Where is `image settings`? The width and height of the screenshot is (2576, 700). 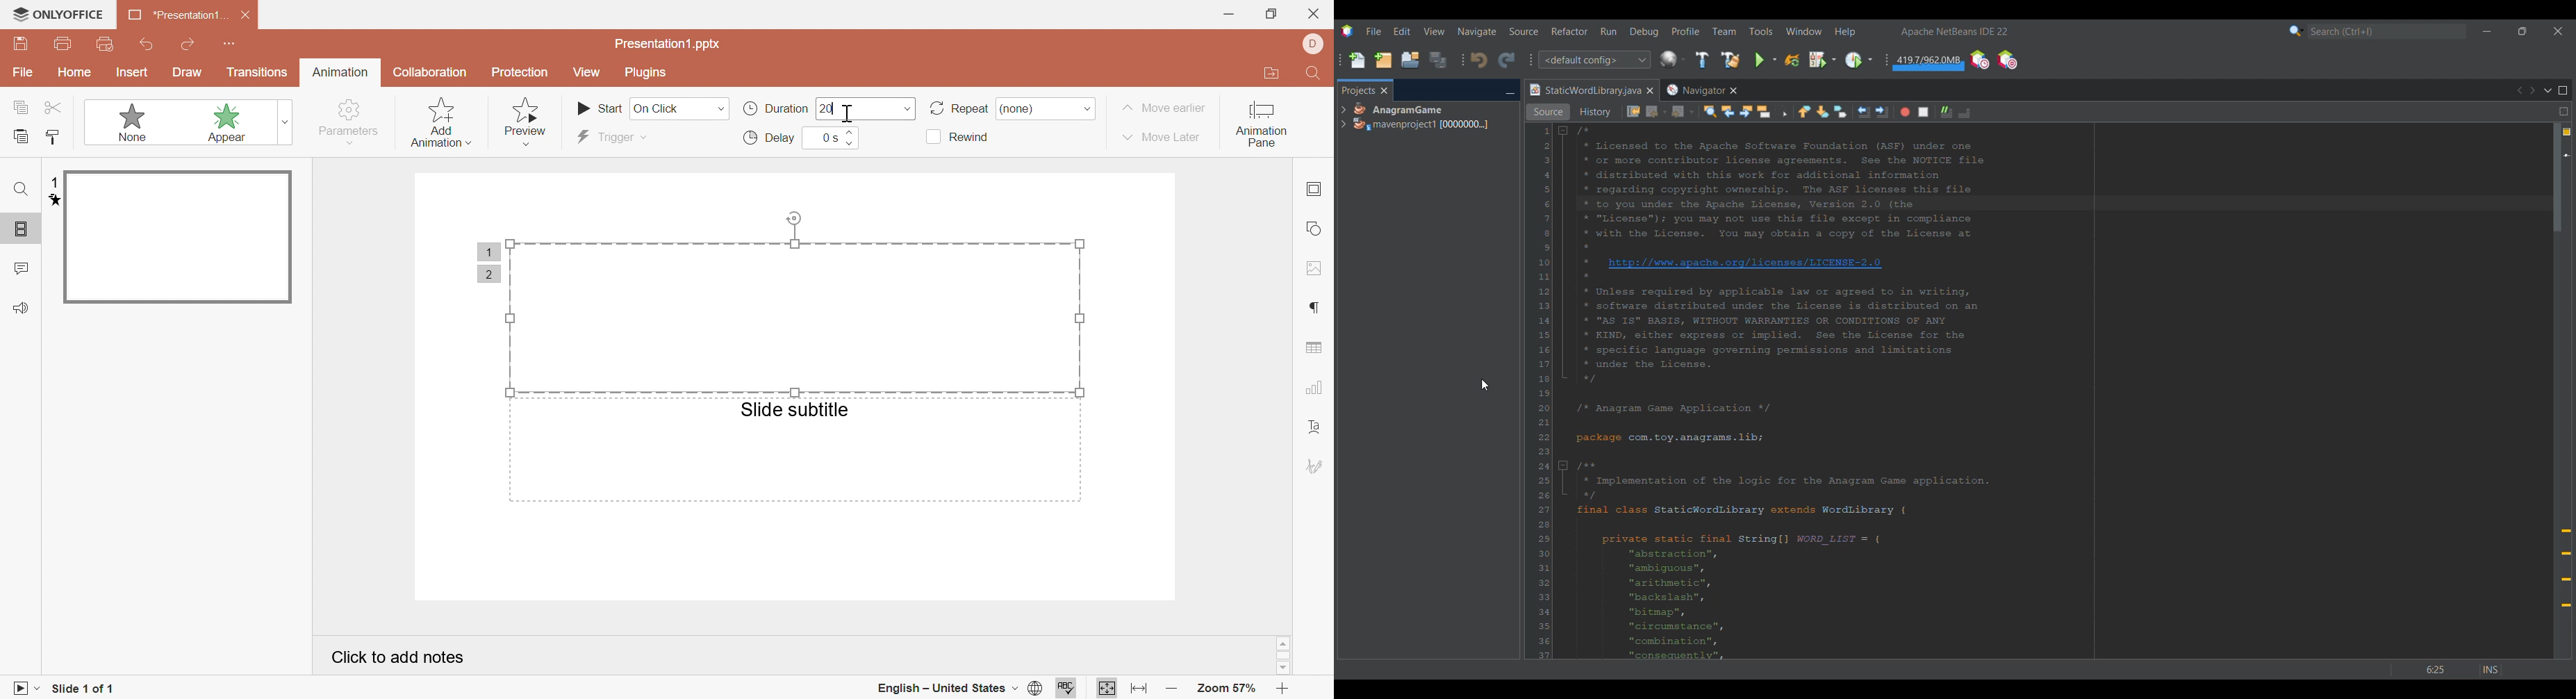
image settings is located at coordinates (1316, 269).